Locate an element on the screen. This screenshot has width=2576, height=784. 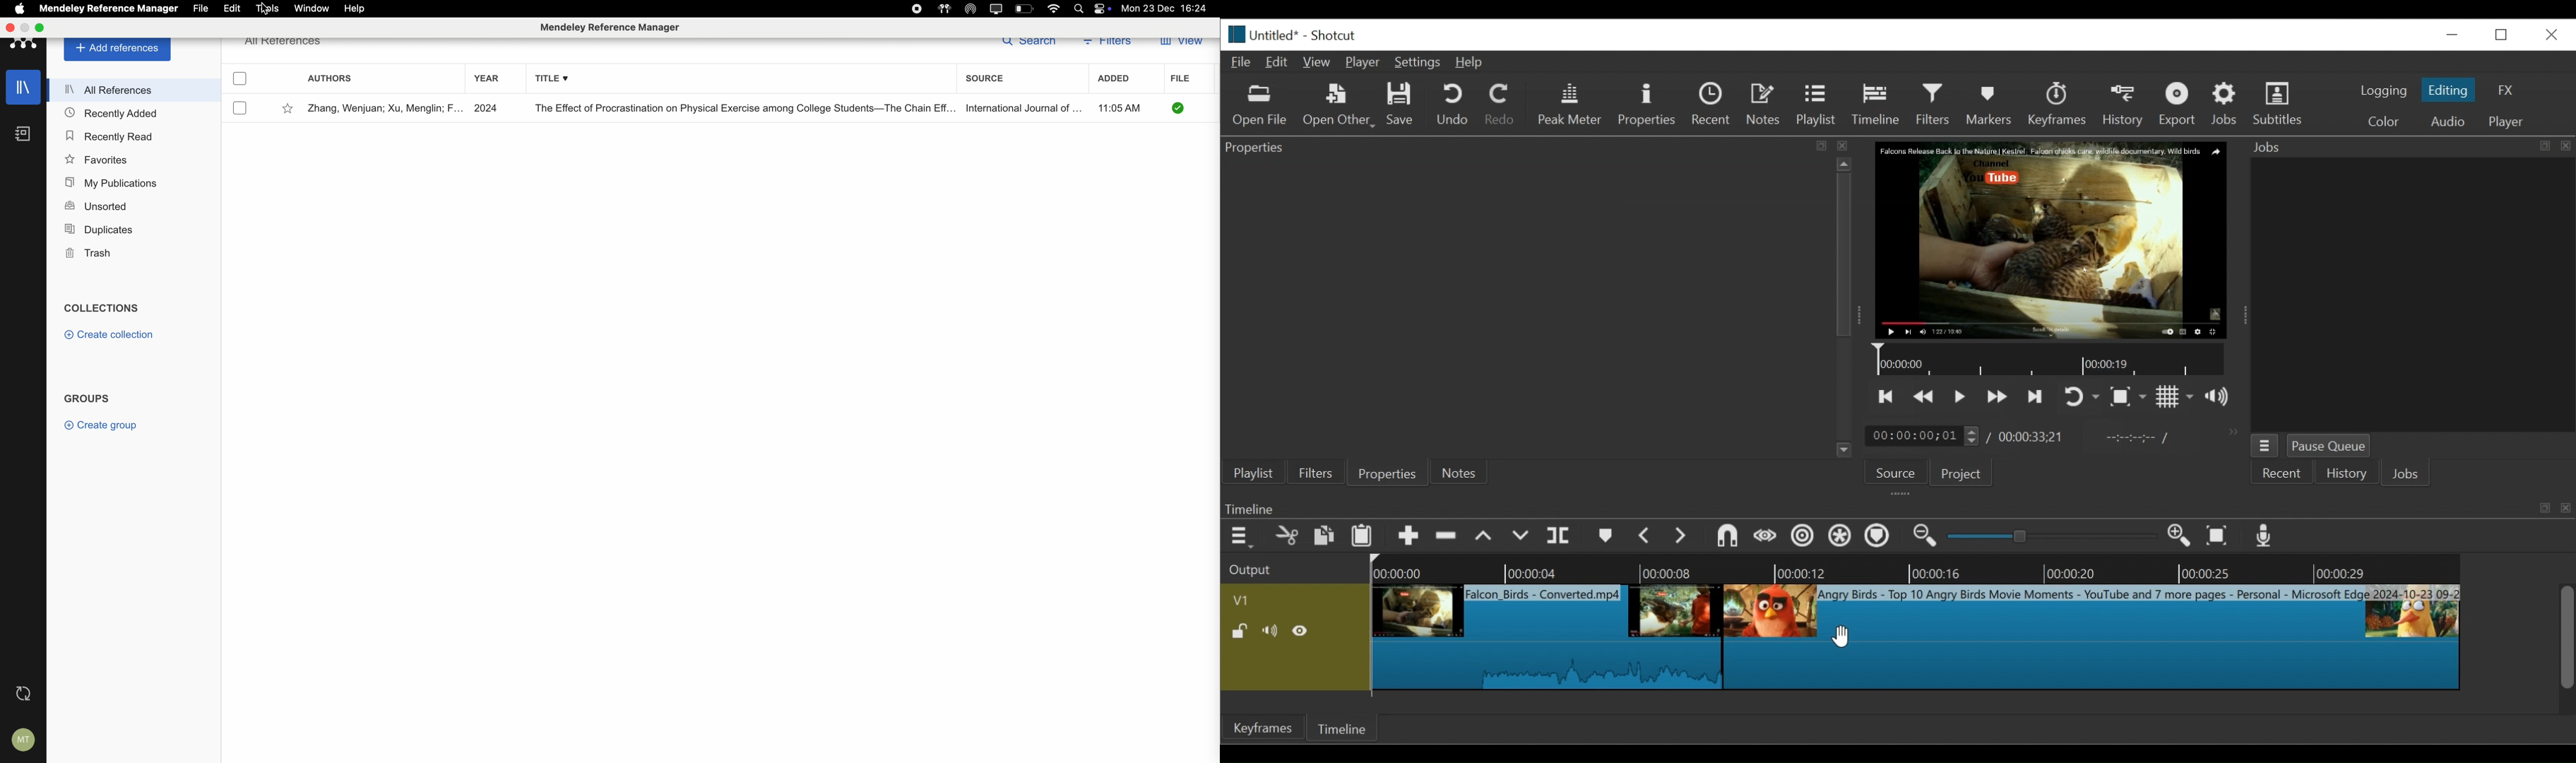
Color is located at coordinates (2382, 119).